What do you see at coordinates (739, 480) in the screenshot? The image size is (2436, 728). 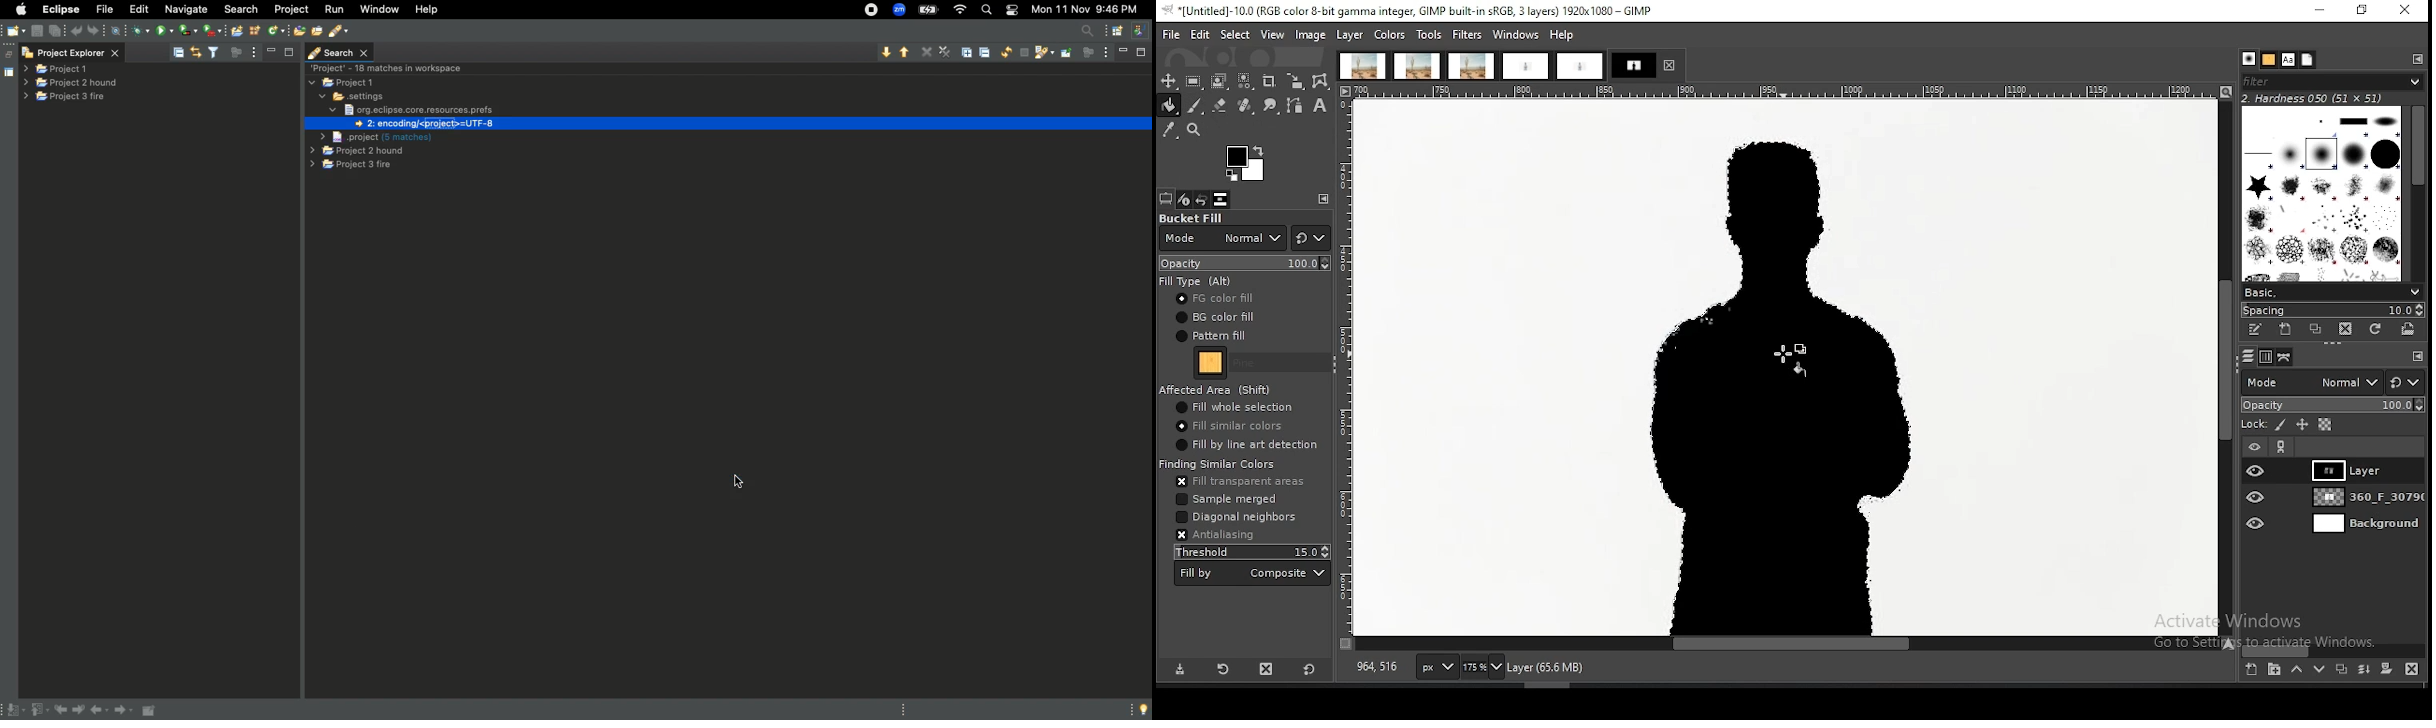 I see `cursor` at bounding box center [739, 480].